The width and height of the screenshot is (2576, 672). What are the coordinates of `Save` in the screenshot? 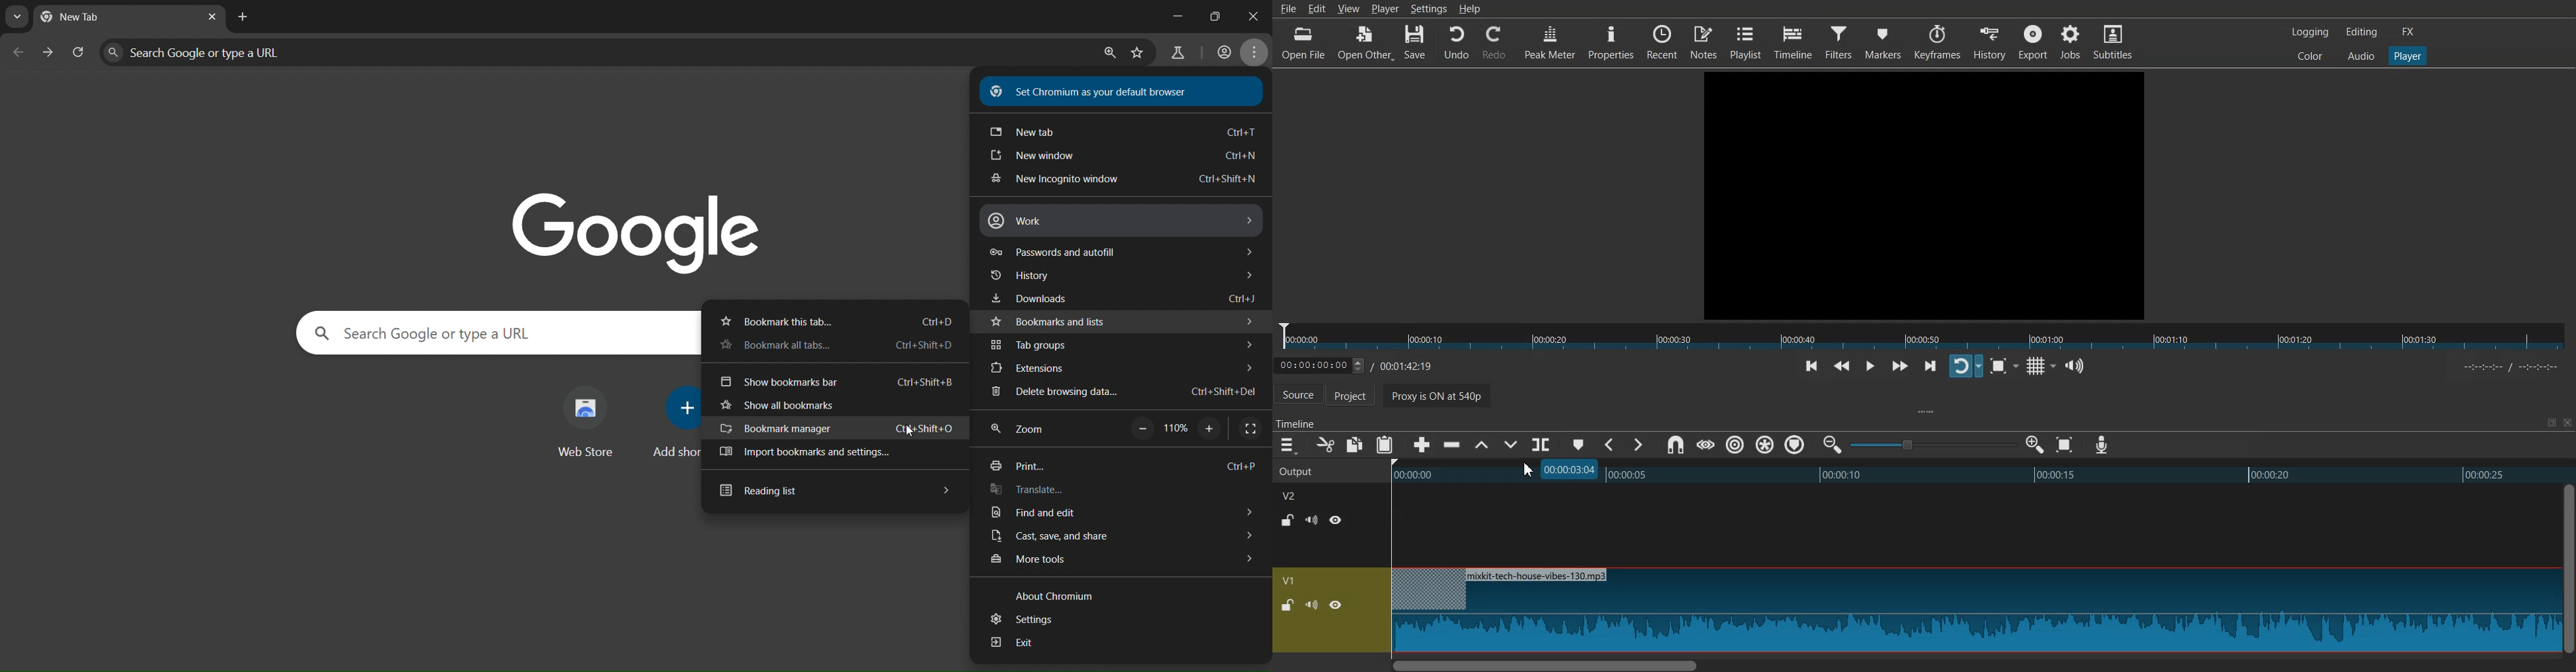 It's located at (1416, 43).